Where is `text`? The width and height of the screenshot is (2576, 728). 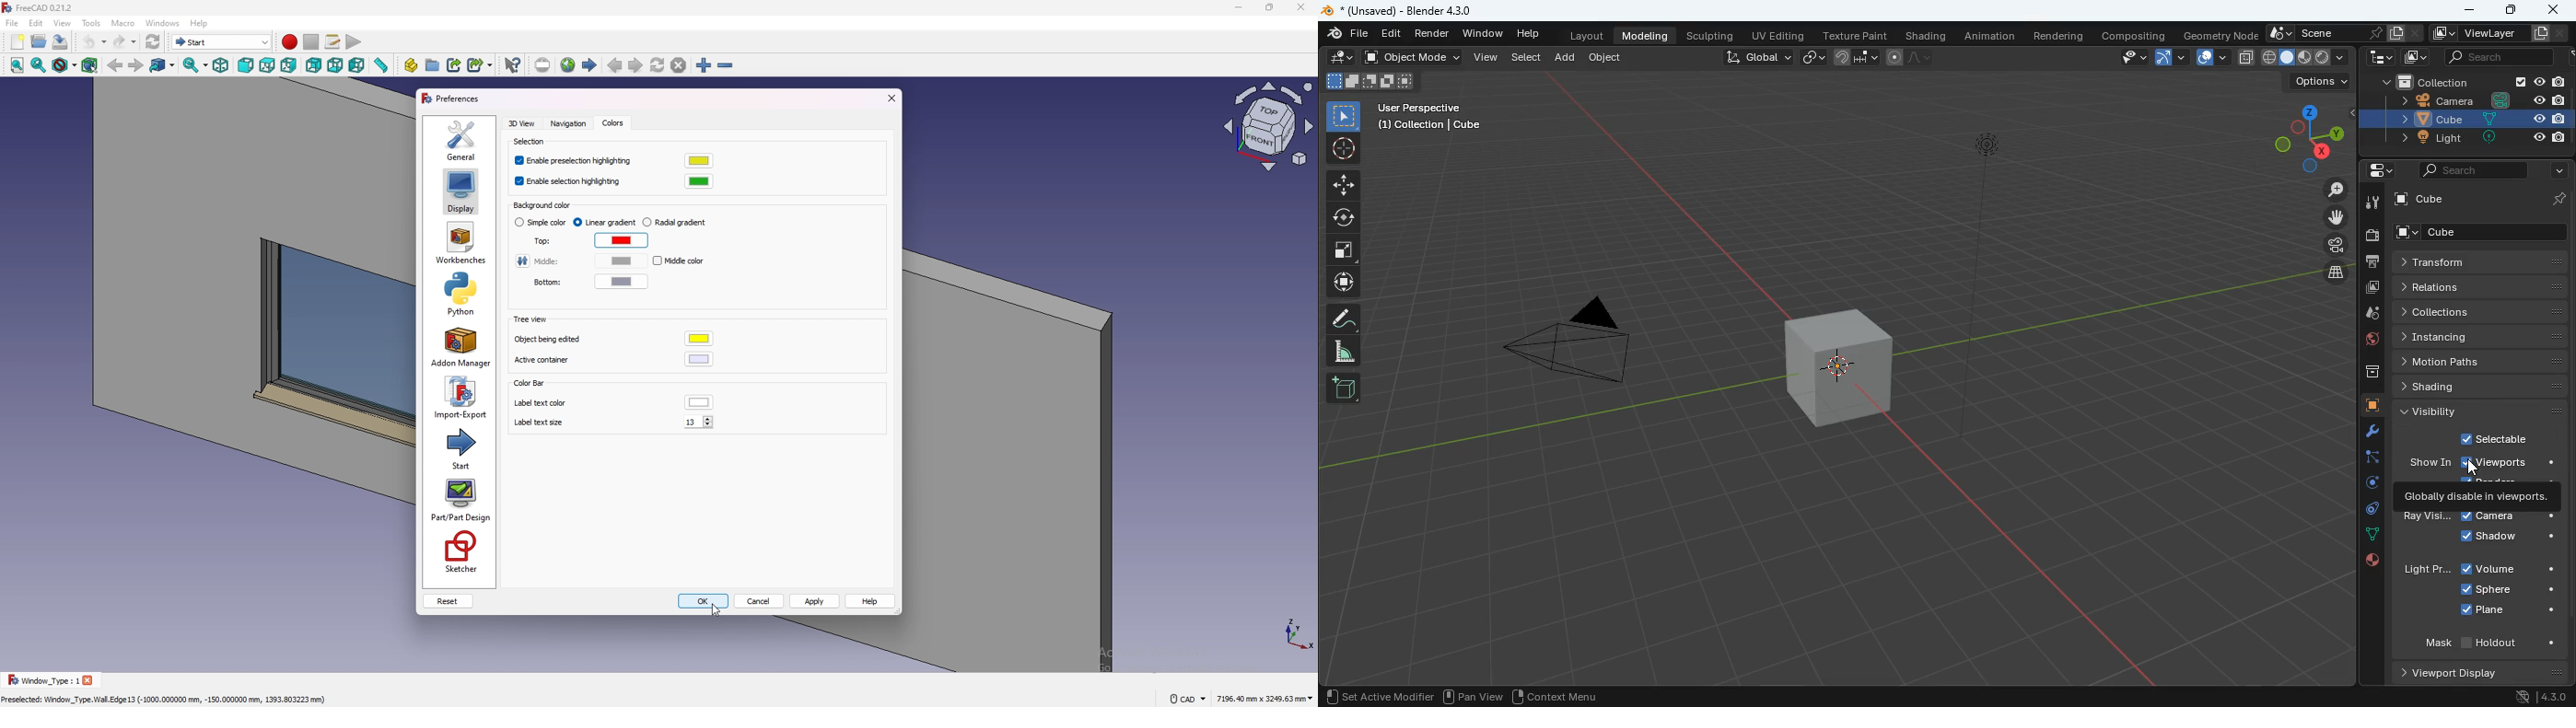
text is located at coordinates (1431, 118).